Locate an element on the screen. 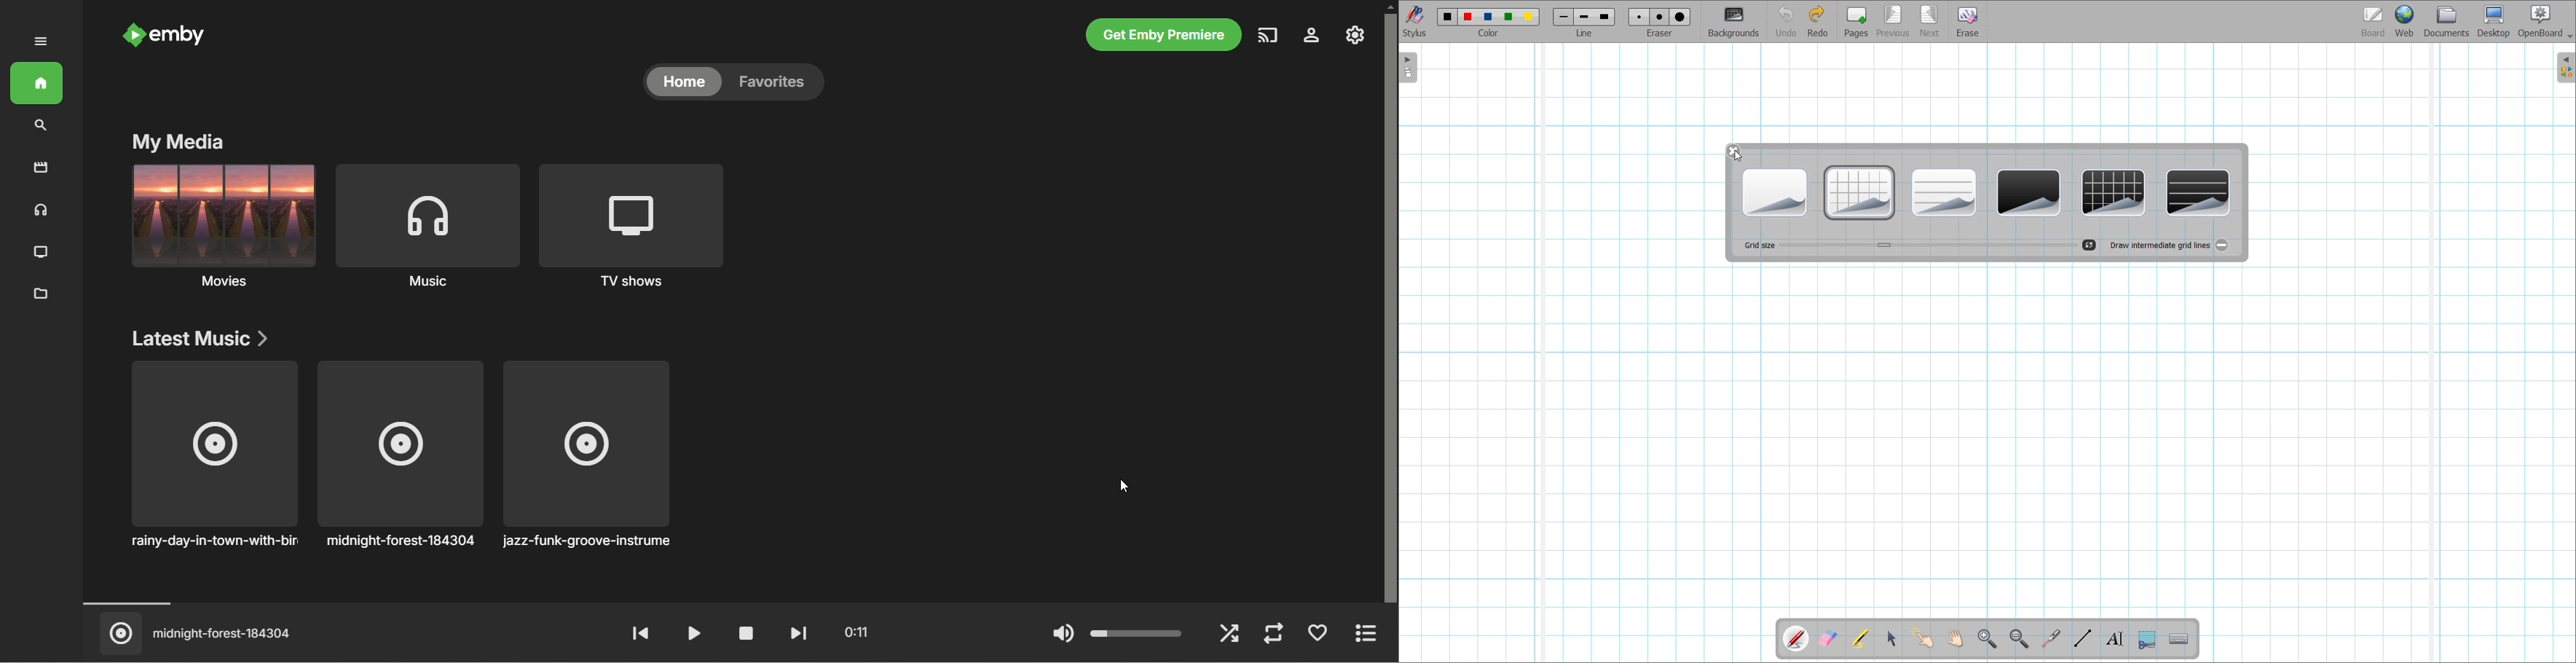 This screenshot has width=2576, height=672. 0:11 is located at coordinates (851, 632).